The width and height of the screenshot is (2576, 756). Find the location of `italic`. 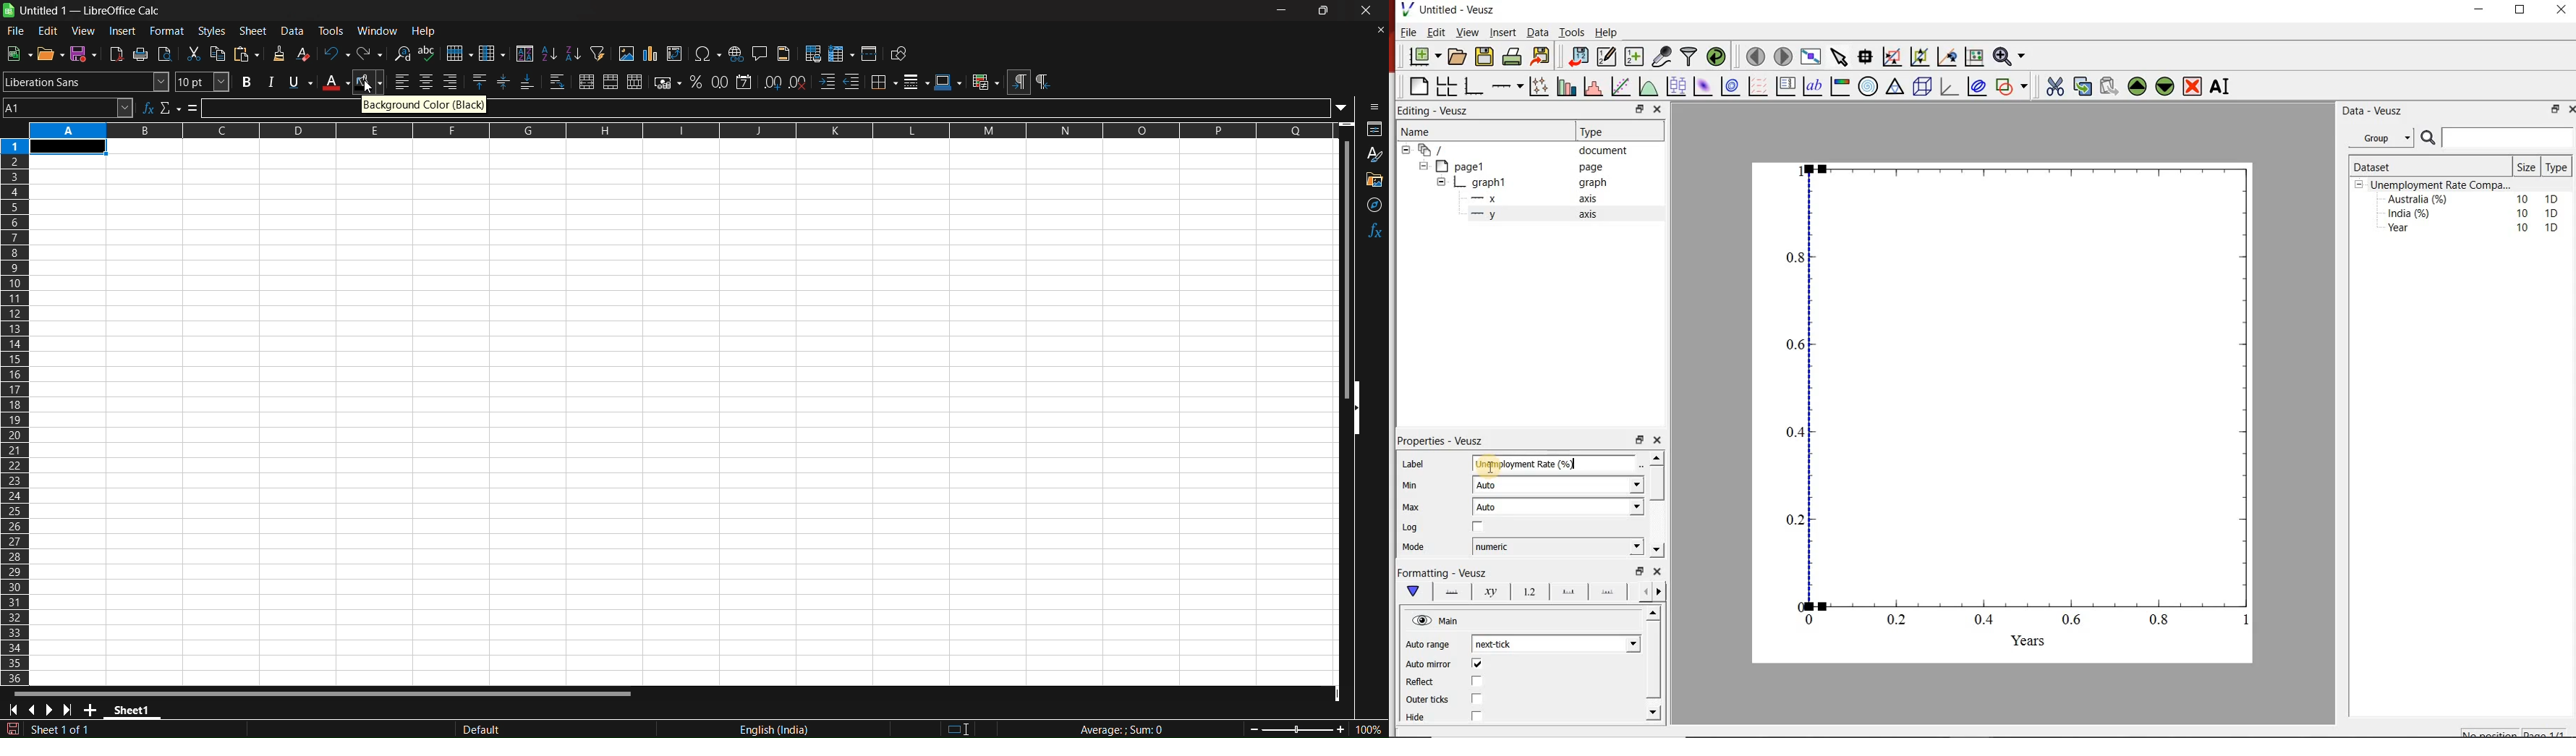

italic is located at coordinates (271, 80).